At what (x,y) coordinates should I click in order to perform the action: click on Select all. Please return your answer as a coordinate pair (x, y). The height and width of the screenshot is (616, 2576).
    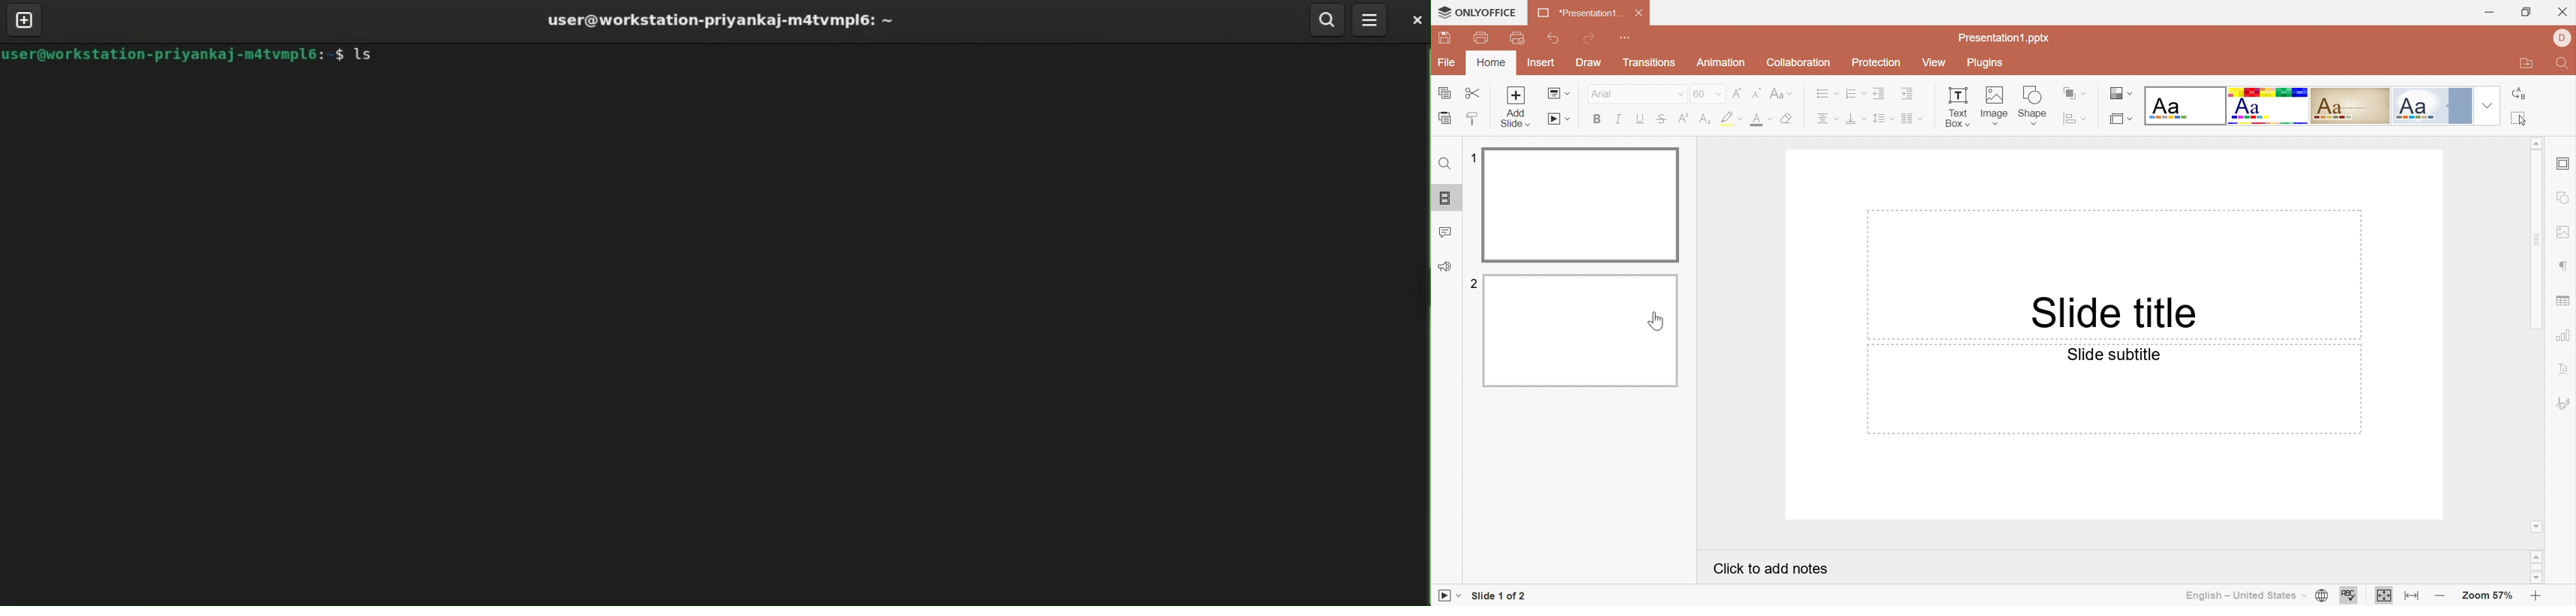
    Looking at the image, I should click on (2521, 121).